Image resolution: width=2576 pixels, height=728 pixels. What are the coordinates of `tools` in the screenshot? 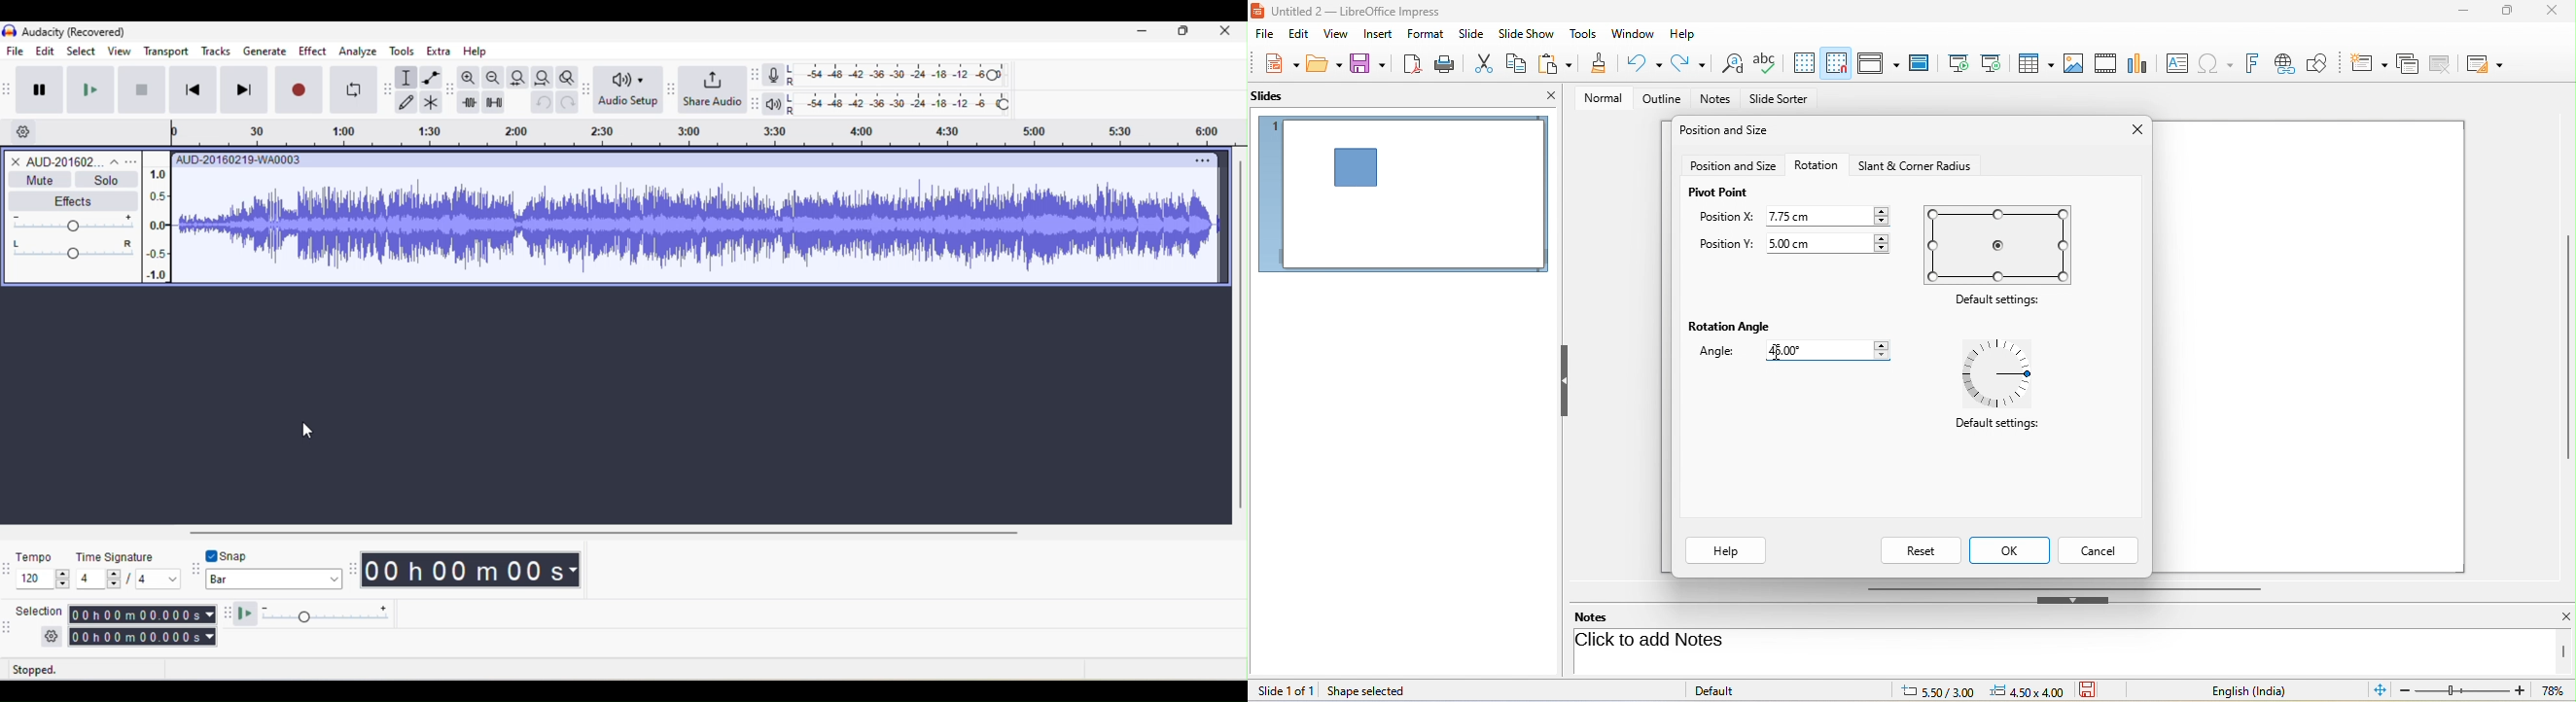 It's located at (406, 52).